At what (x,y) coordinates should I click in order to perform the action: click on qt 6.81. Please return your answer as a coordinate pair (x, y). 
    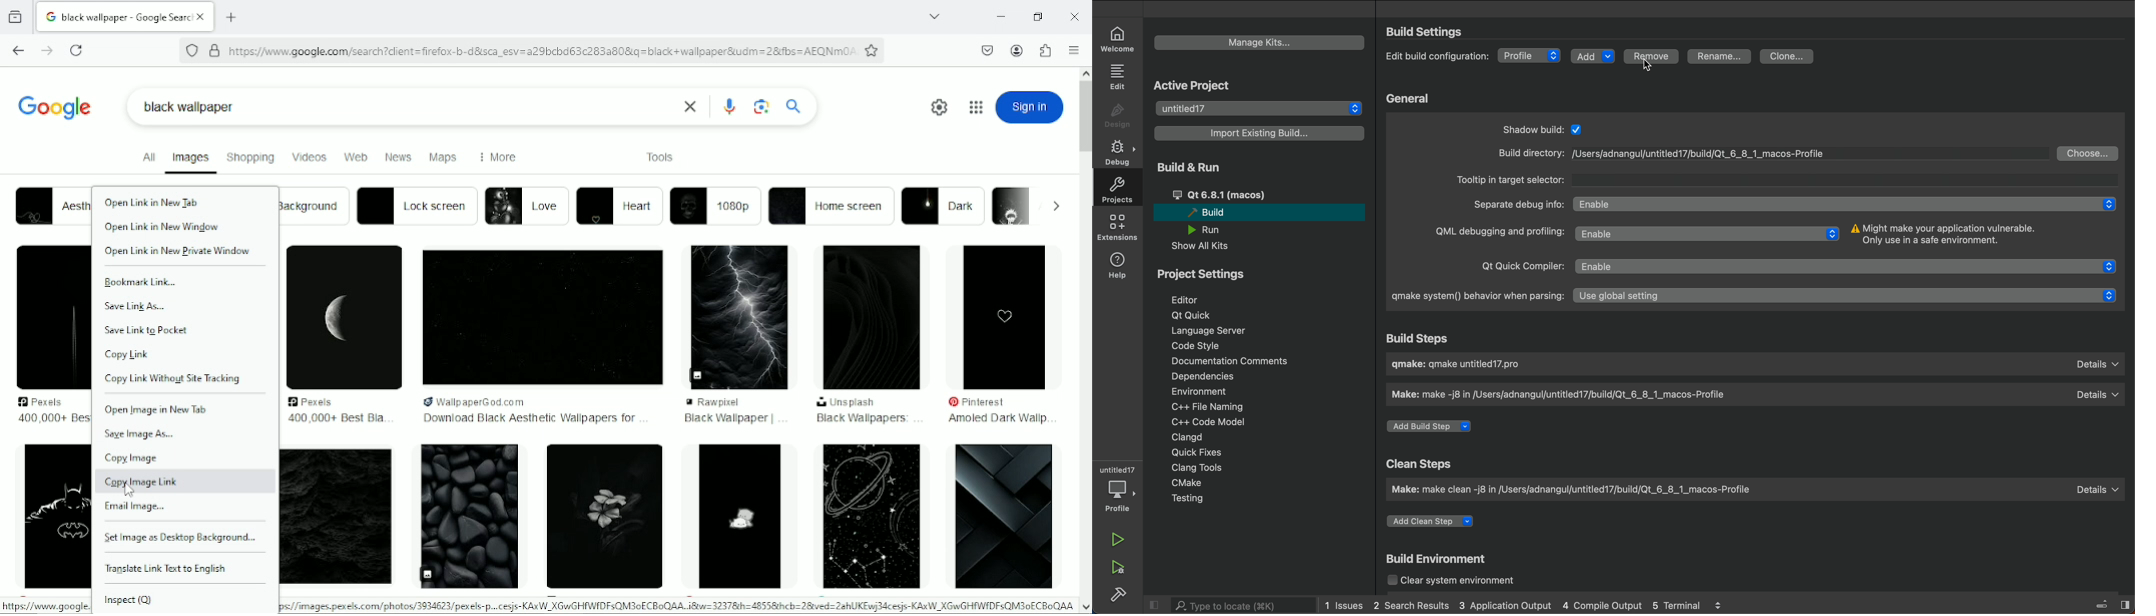
    Looking at the image, I should click on (1240, 195).